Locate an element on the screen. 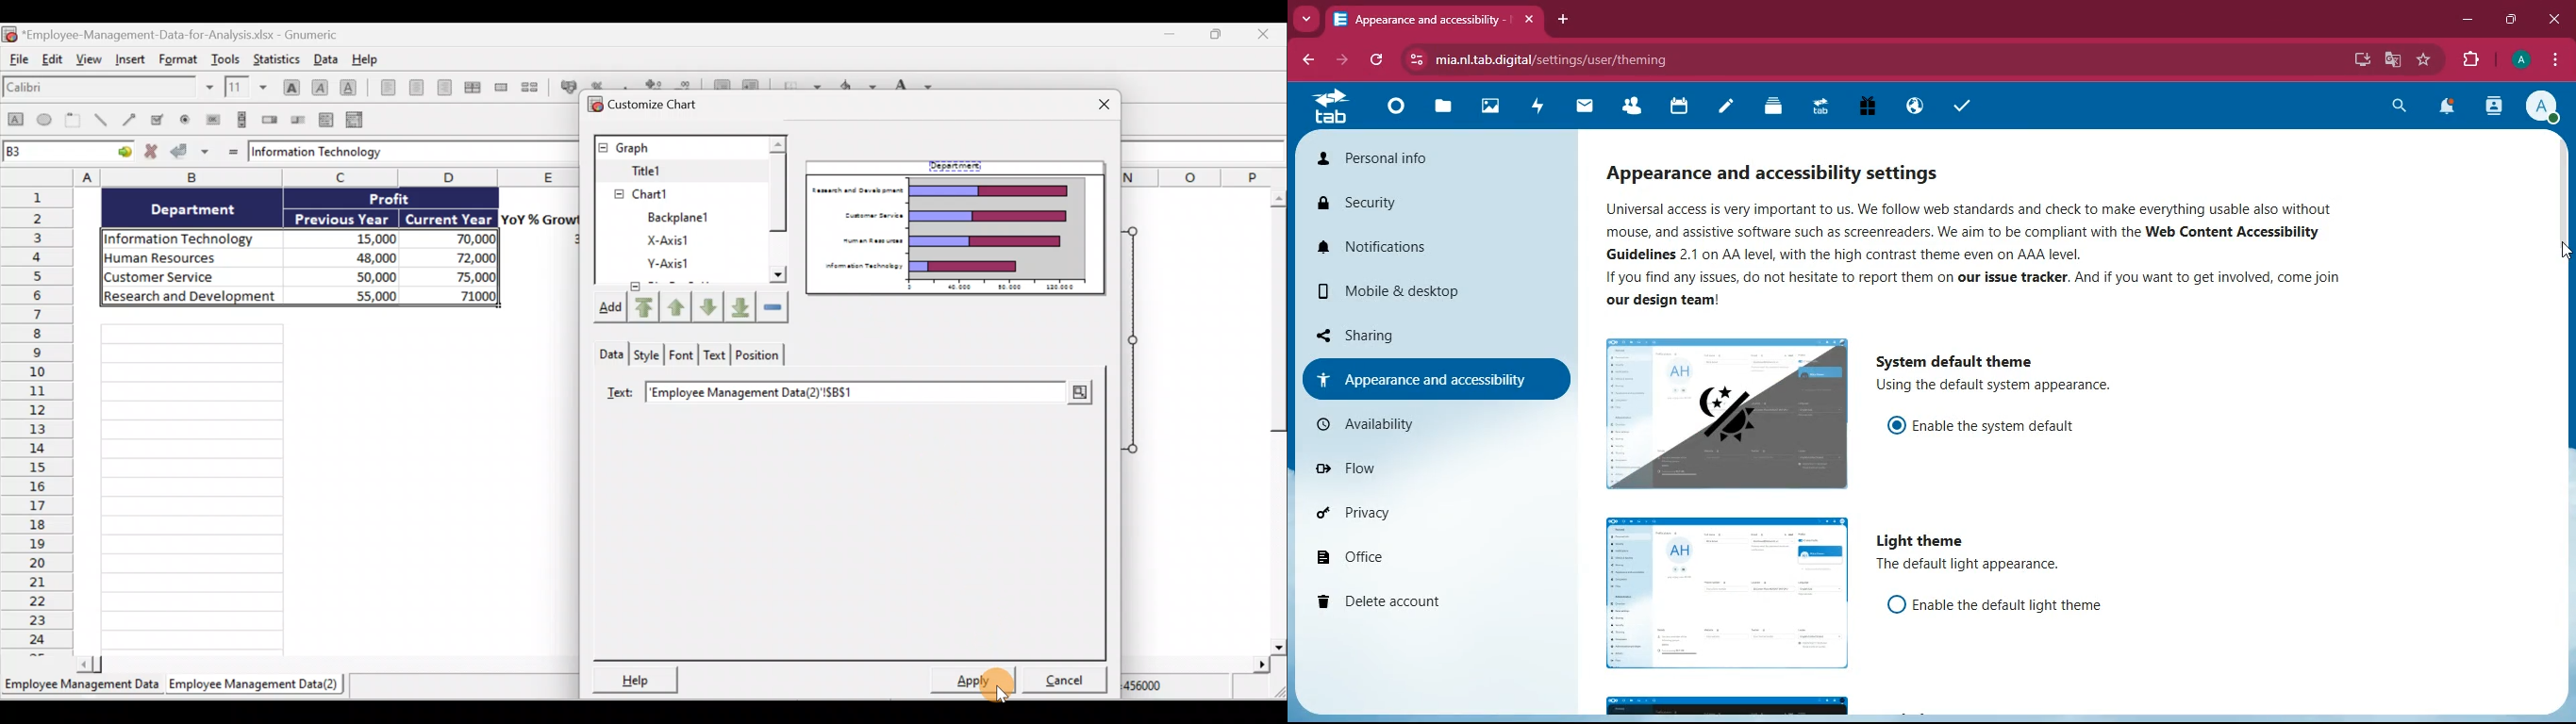 The image size is (2576, 728). google translate is located at coordinates (2391, 62).